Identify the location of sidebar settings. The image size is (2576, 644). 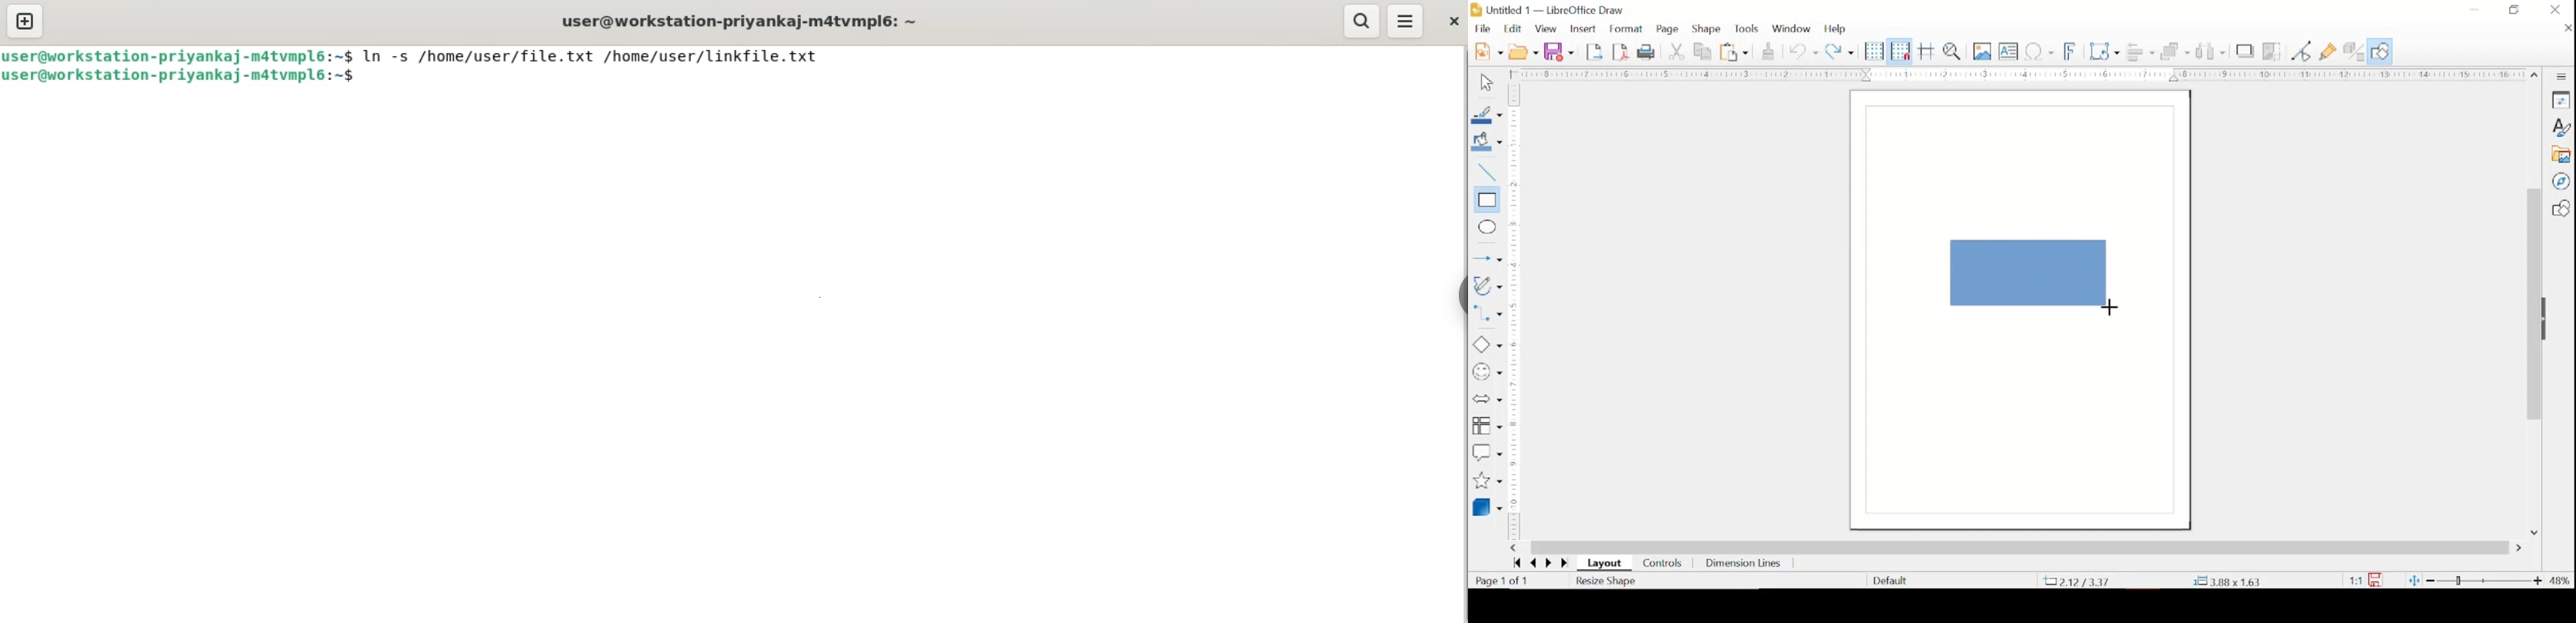
(2562, 77).